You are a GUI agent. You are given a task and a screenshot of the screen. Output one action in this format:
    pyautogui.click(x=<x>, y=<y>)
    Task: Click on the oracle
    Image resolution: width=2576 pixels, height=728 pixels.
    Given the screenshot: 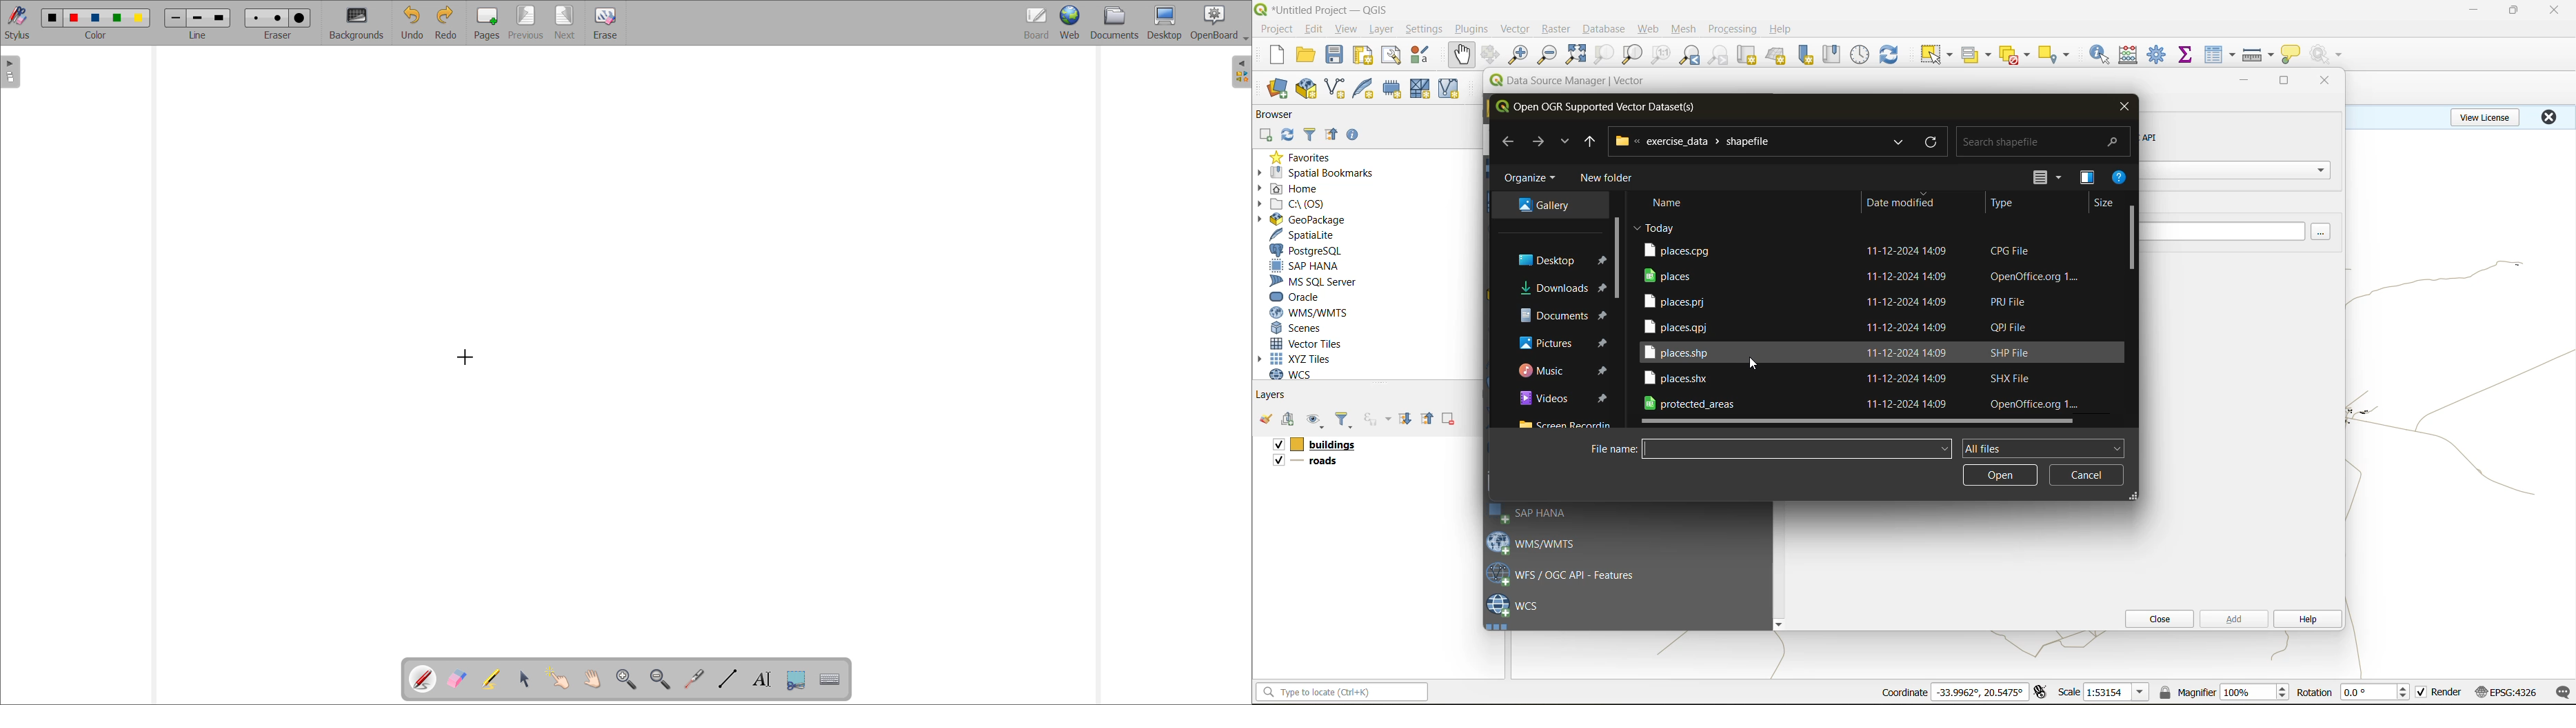 What is the action you would take?
    pyautogui.click(x=1300, y=297)
    